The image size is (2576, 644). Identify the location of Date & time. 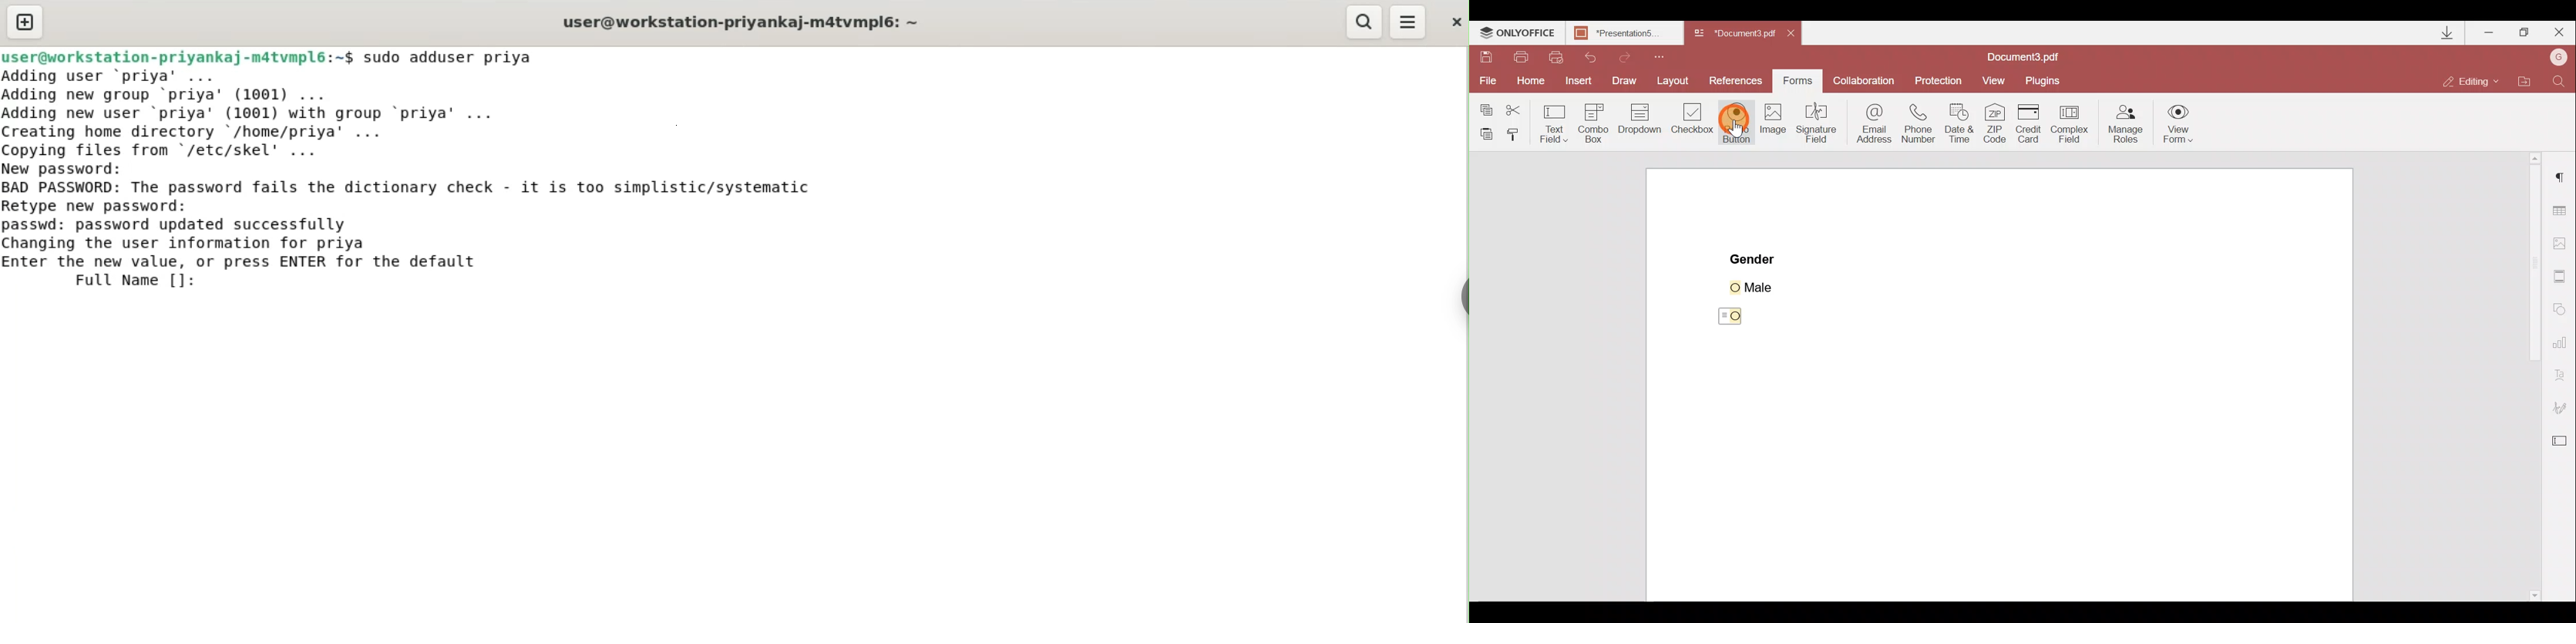
(1963, 125).